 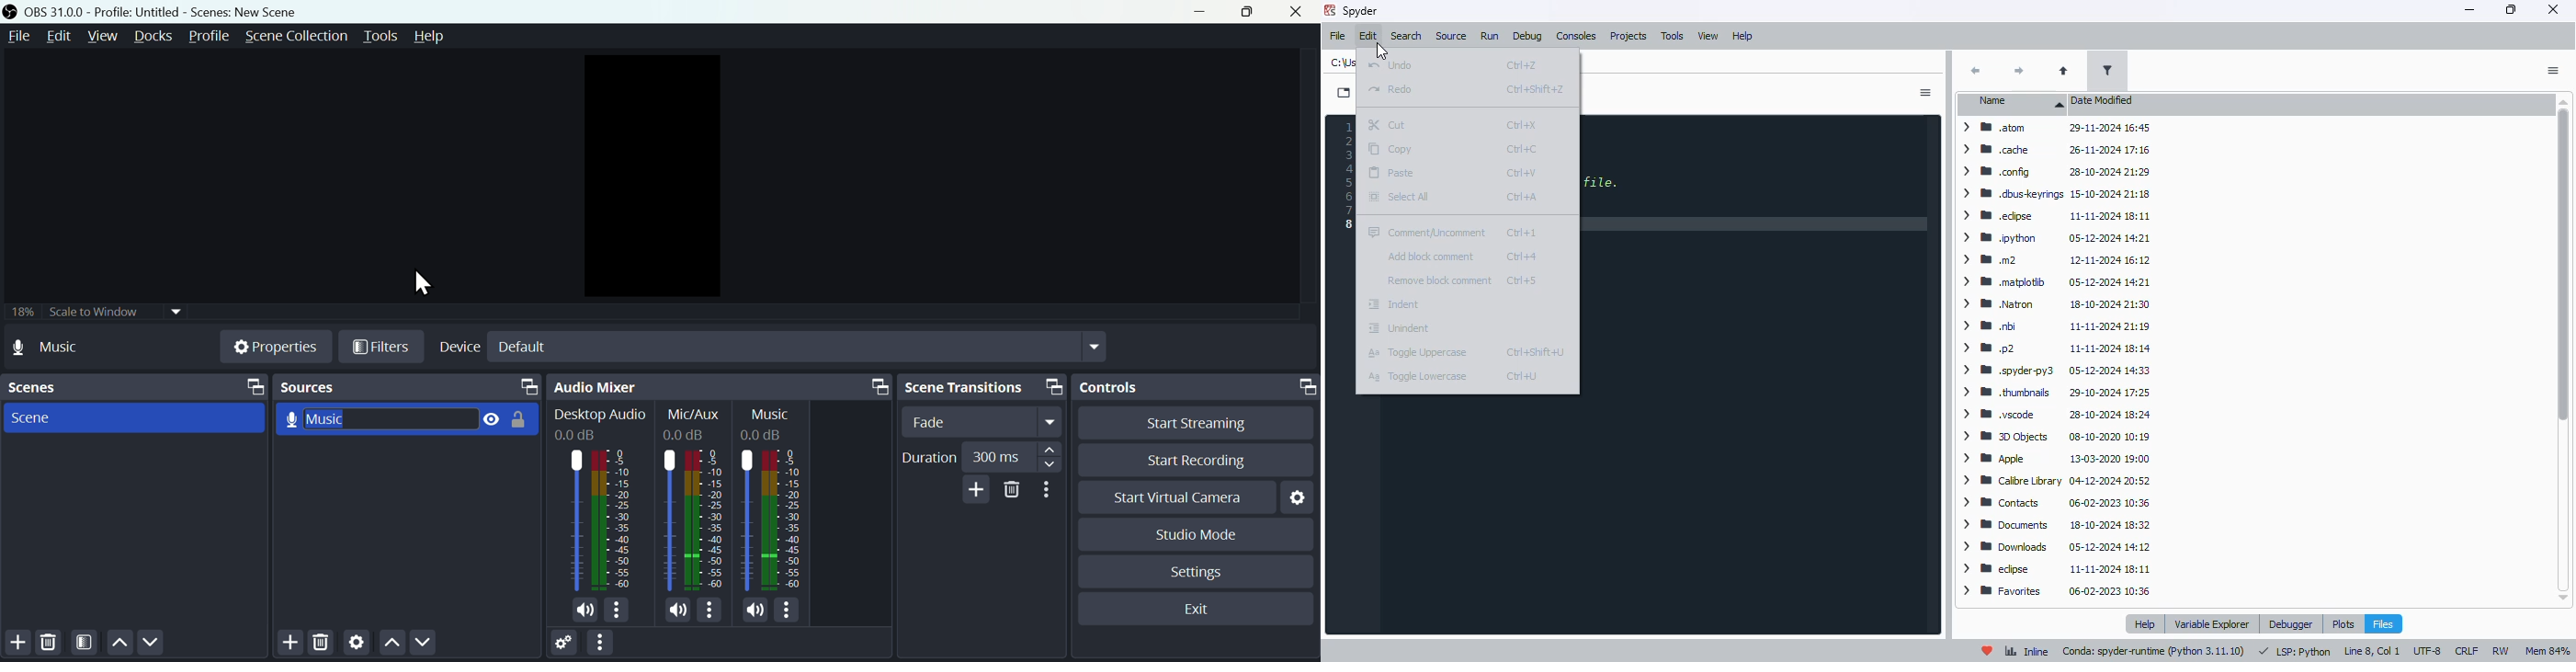 What do you see at coordinates (985, 387) in the screenshot?
I see `Scene transitions` at bounding box center [985, 387].